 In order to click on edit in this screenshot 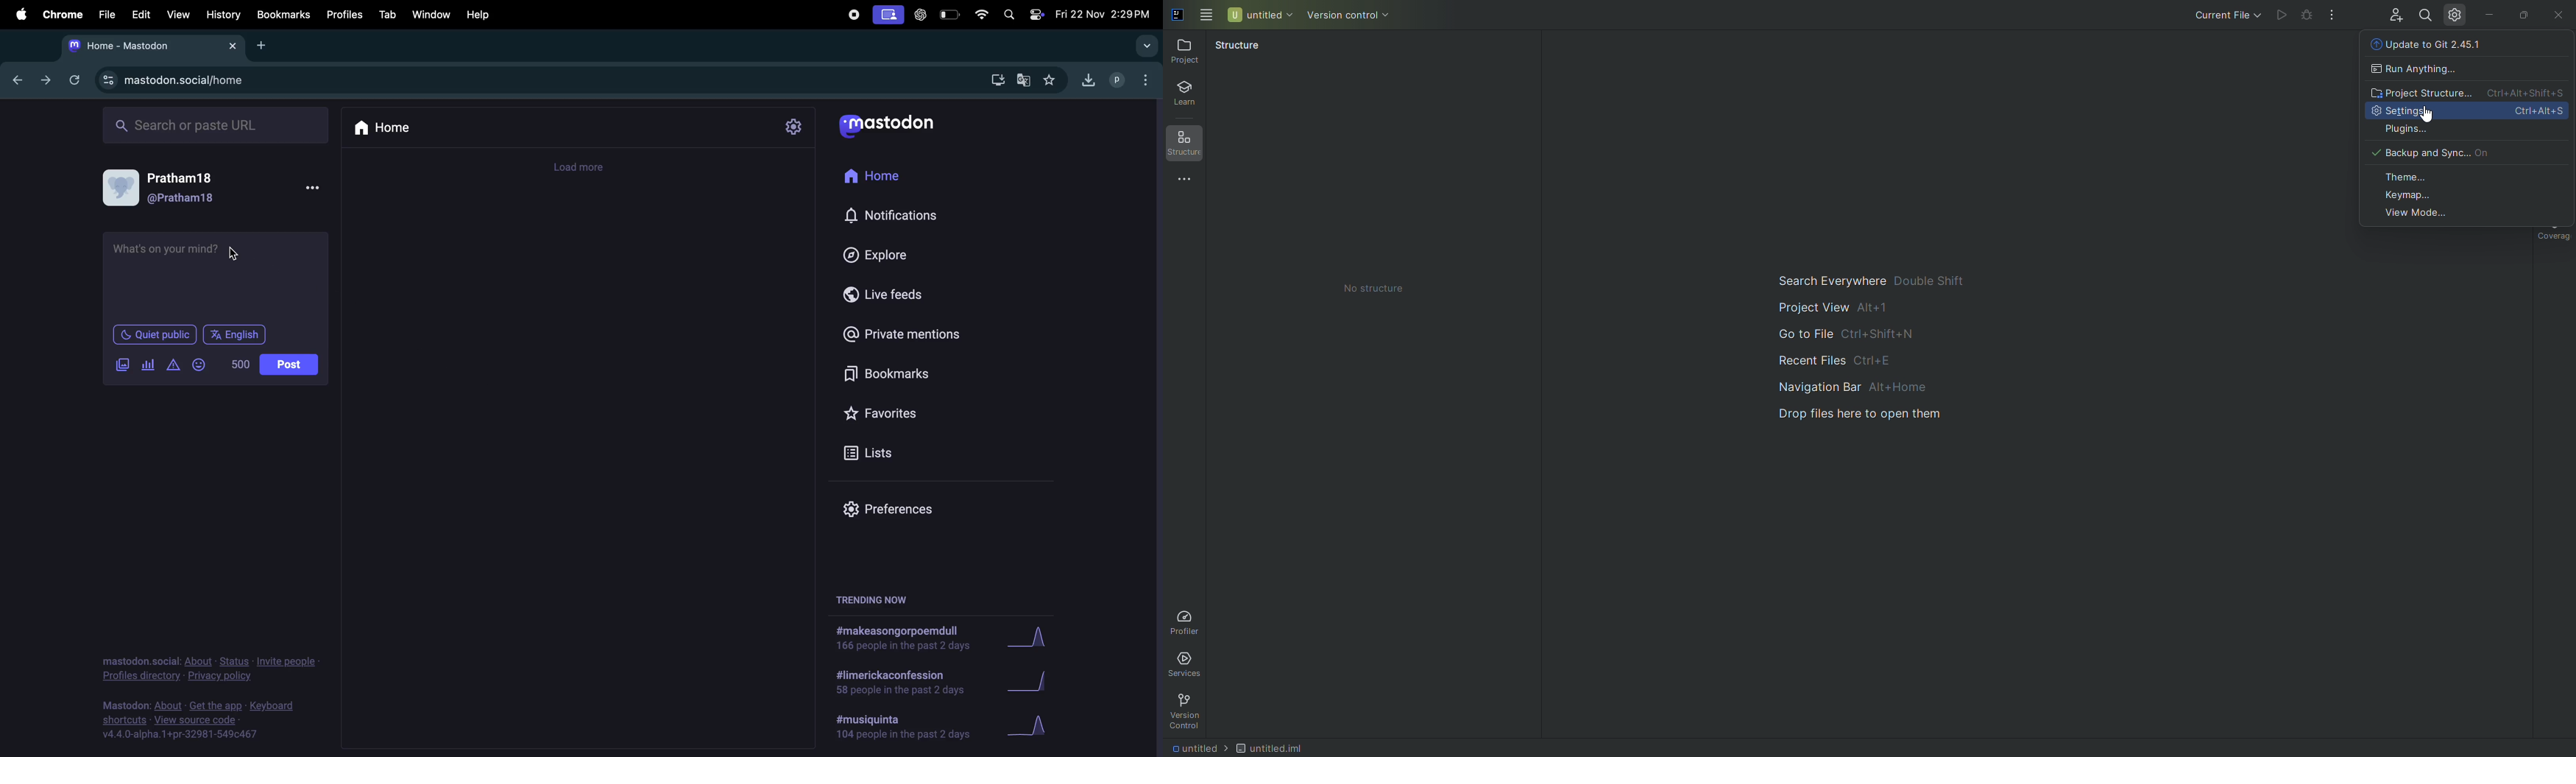, I will do `click(140, 14)`.